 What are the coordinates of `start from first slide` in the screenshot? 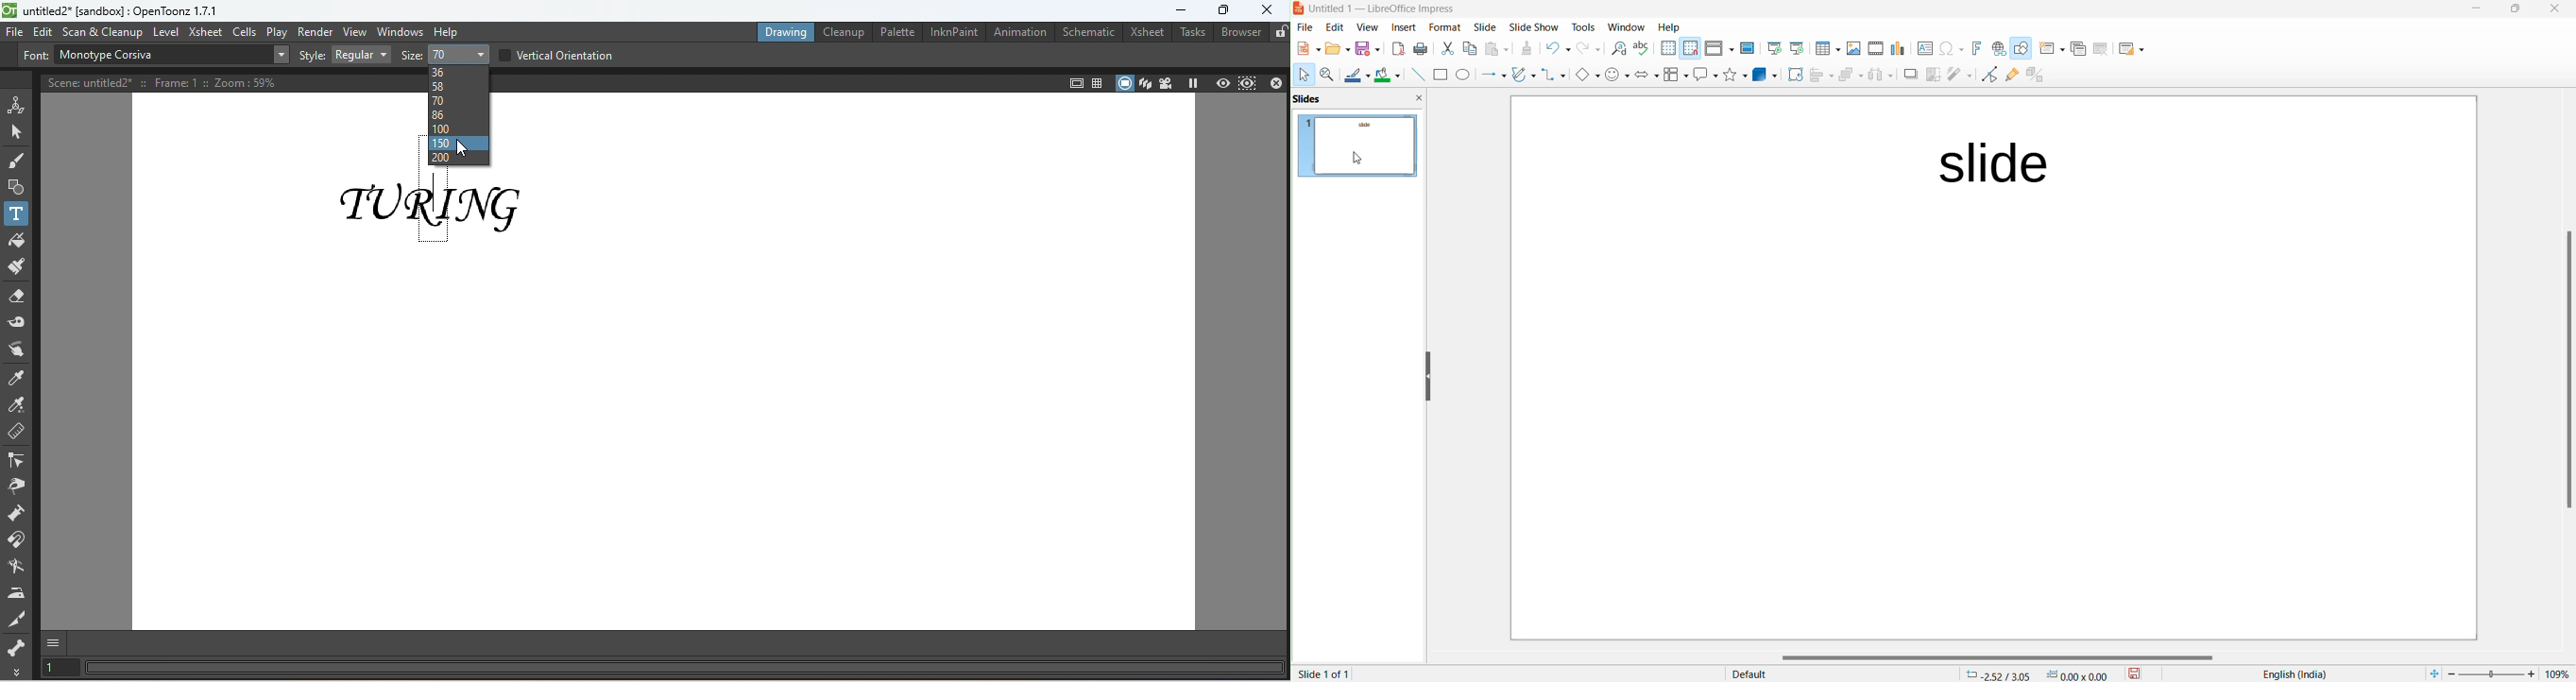 It's located at (1773, 48).